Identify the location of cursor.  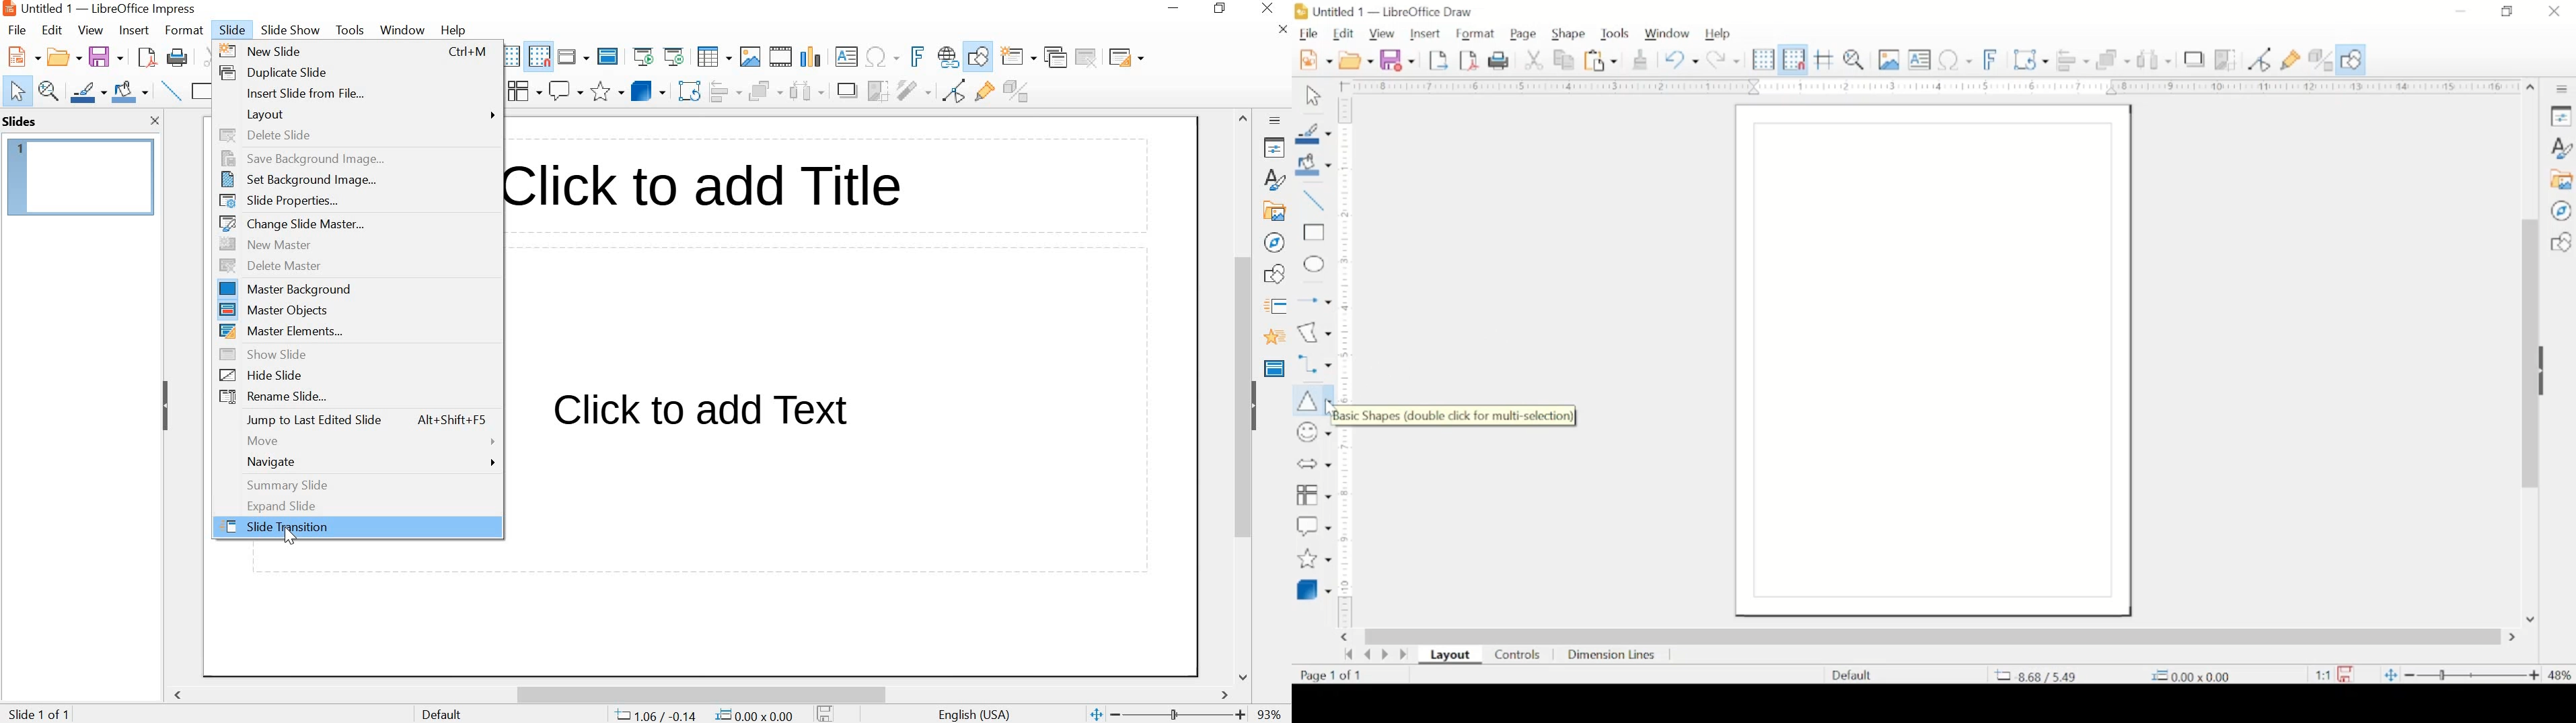
(288, 542).